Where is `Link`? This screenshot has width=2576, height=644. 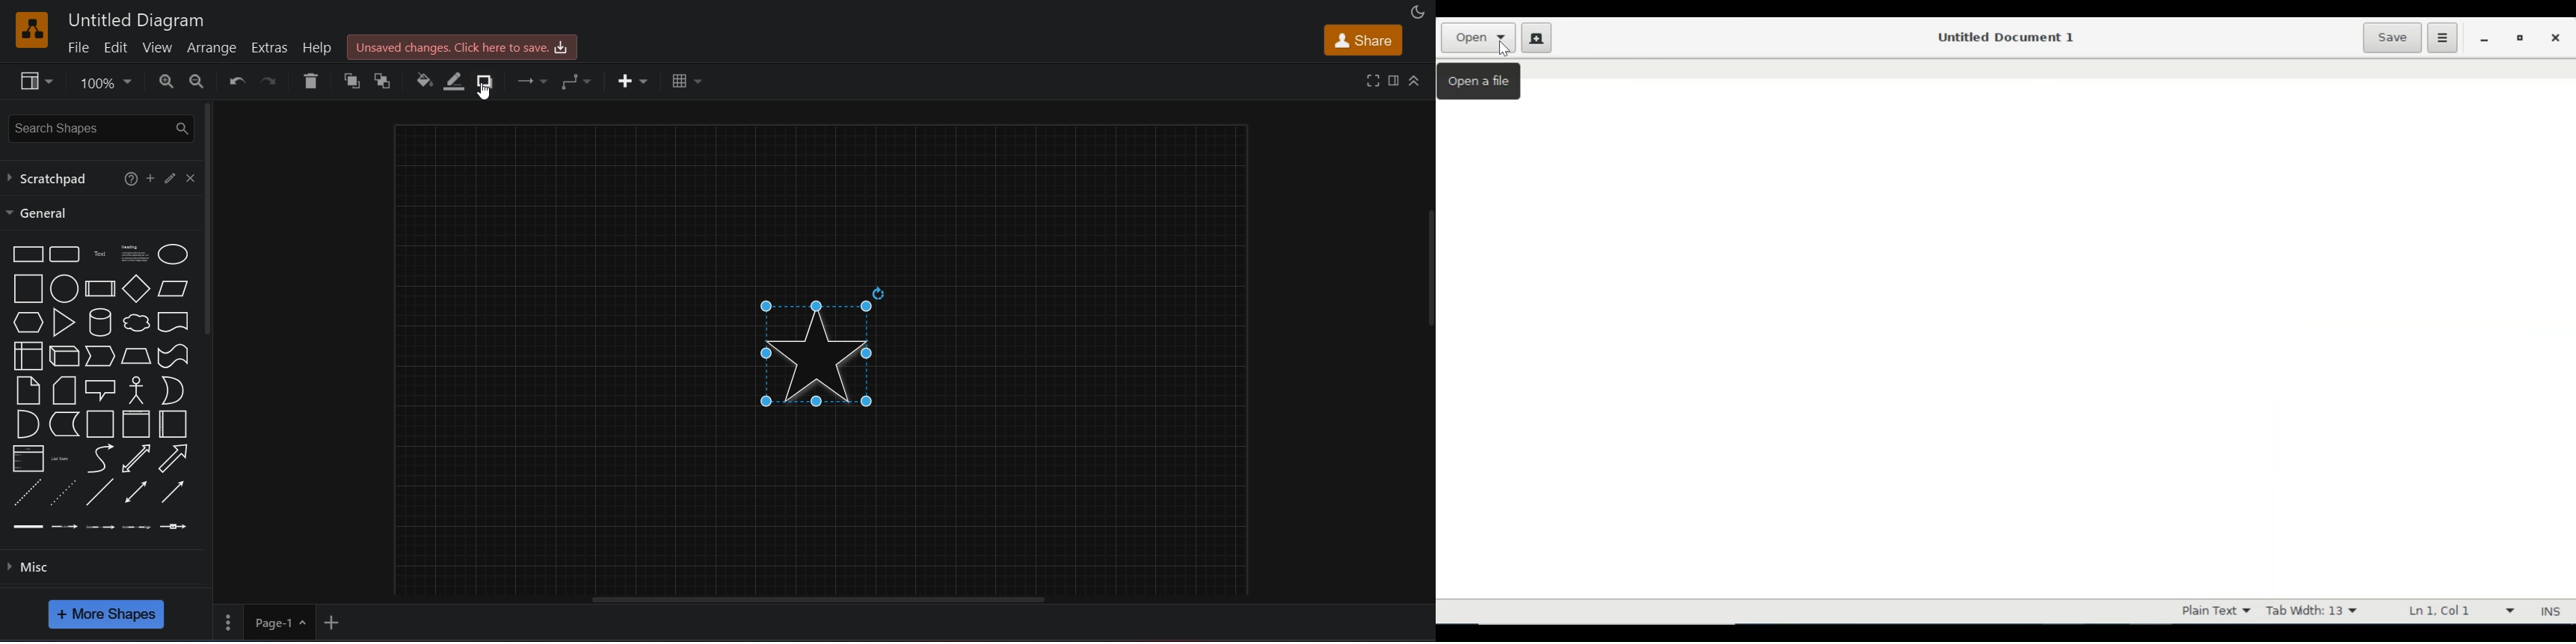 Link is located at coordinates (28, 530).